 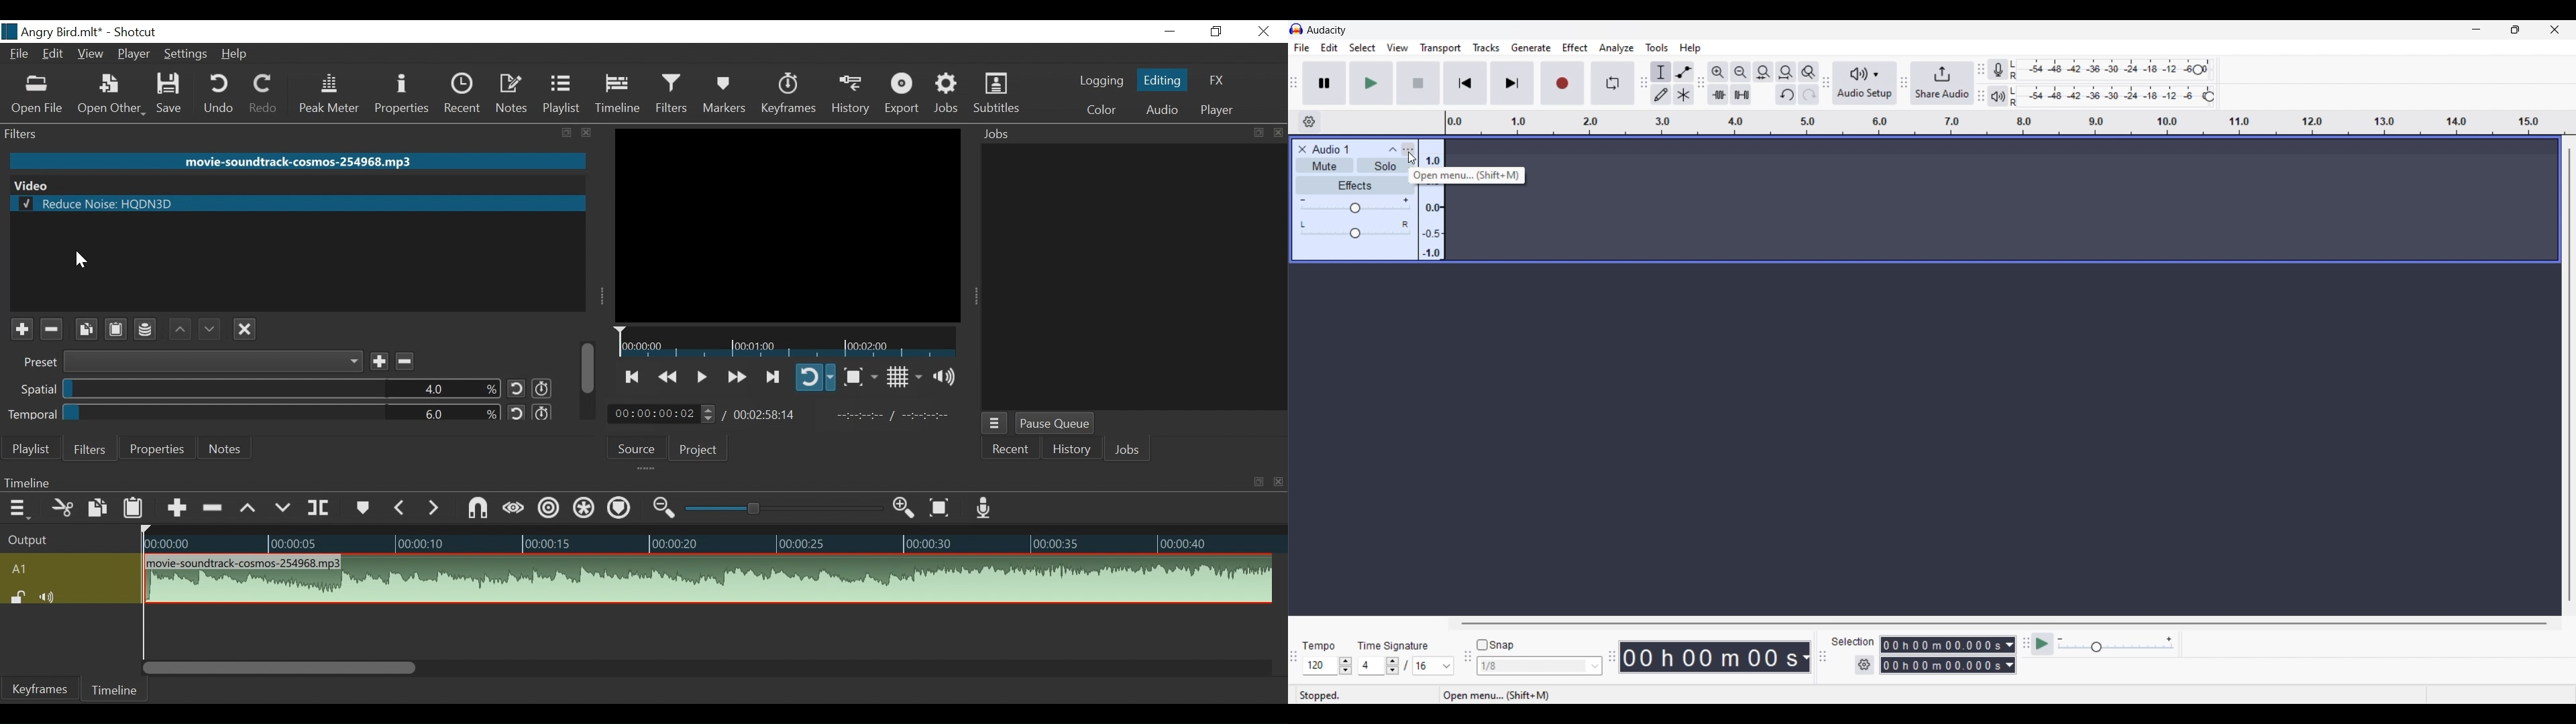 I want to click on In point, so click(x=893, y=417).